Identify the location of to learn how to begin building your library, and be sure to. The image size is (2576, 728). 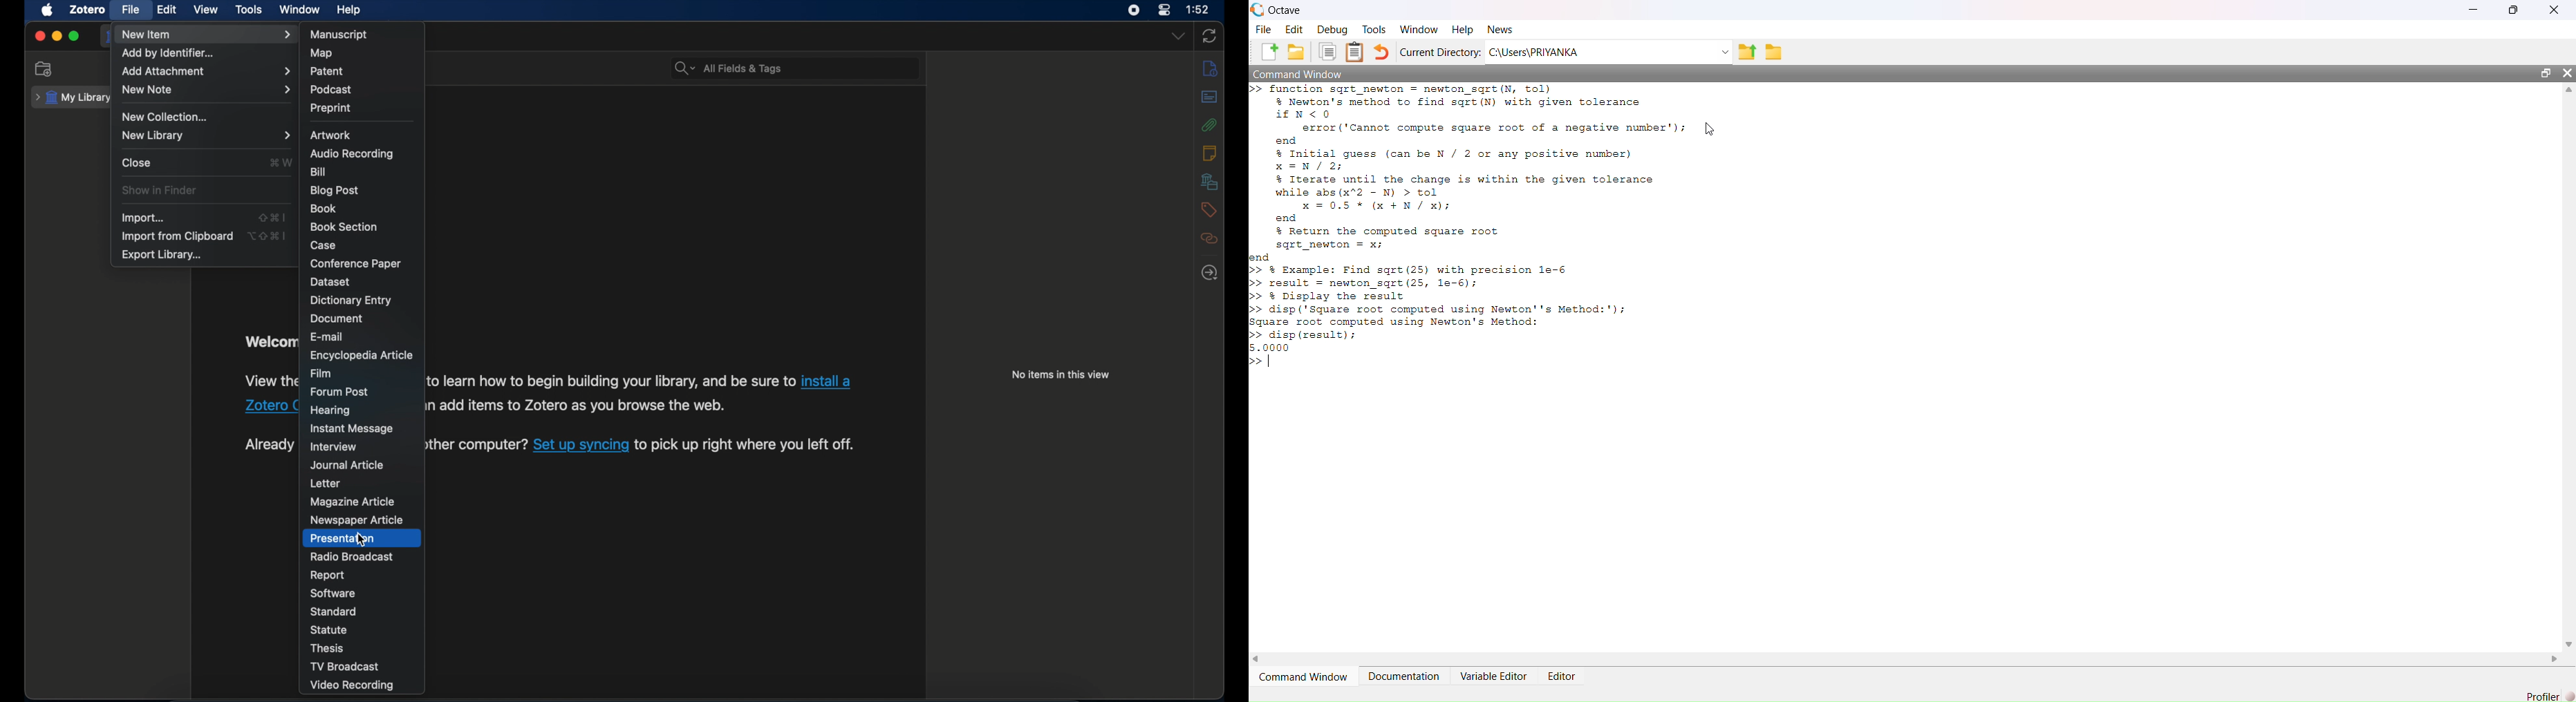
(611, 379).